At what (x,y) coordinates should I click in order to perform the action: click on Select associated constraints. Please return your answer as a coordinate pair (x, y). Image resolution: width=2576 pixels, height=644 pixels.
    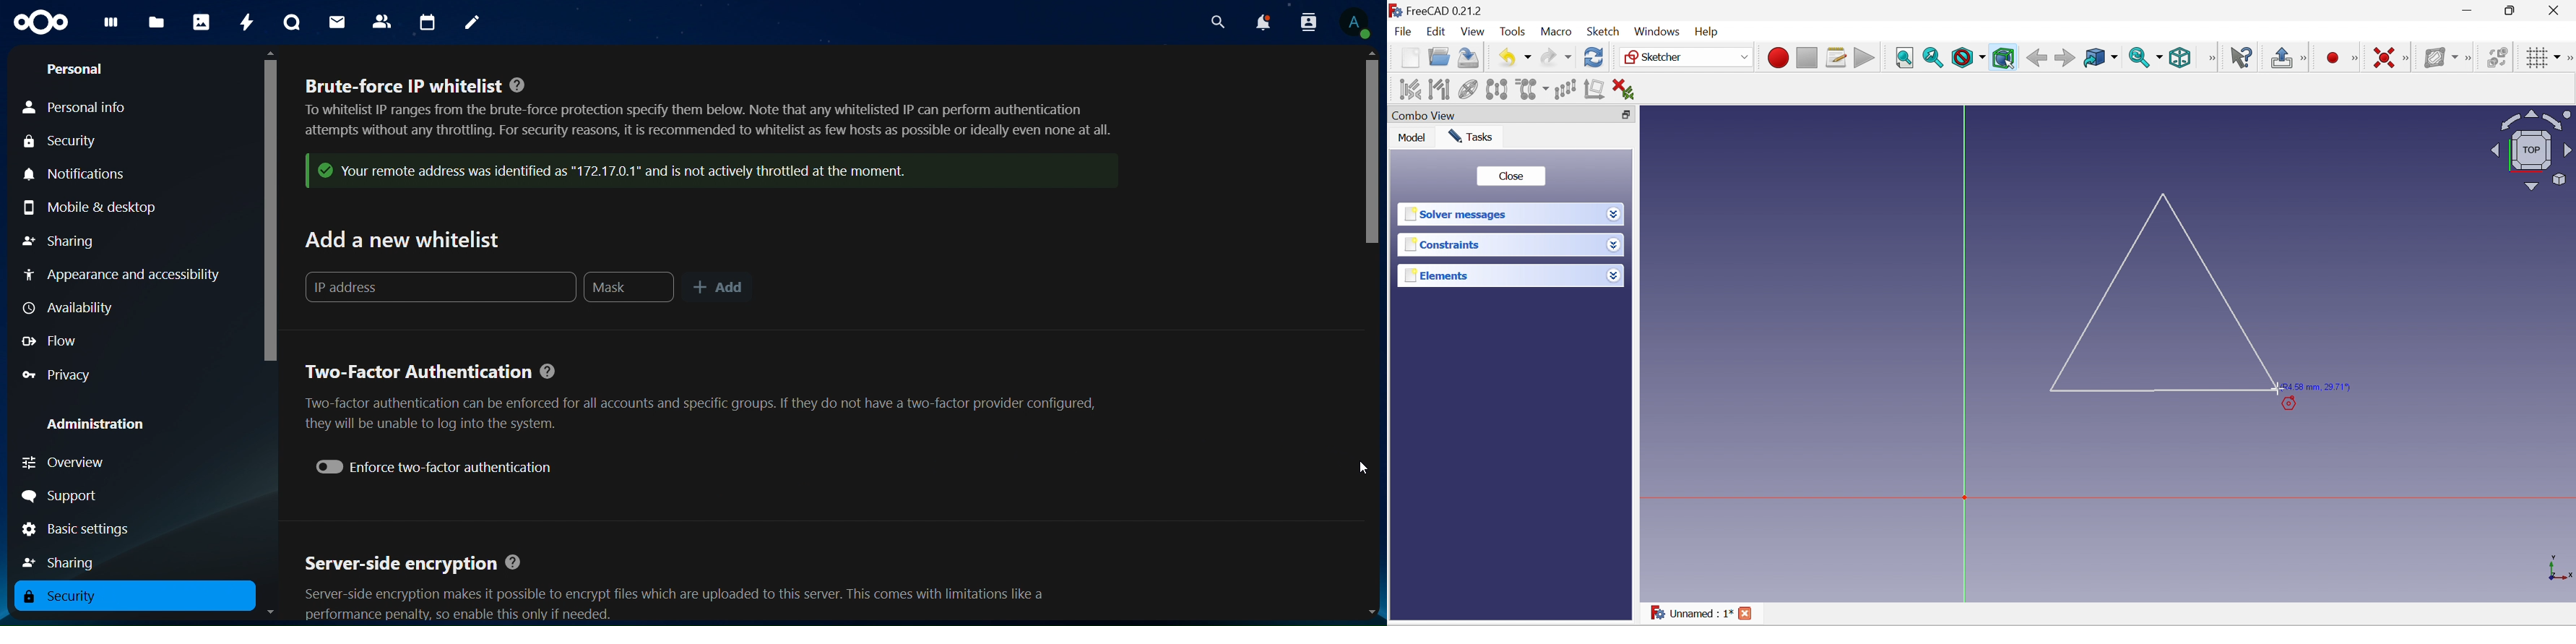
    Looking at the image, I should click on (1410, 89).